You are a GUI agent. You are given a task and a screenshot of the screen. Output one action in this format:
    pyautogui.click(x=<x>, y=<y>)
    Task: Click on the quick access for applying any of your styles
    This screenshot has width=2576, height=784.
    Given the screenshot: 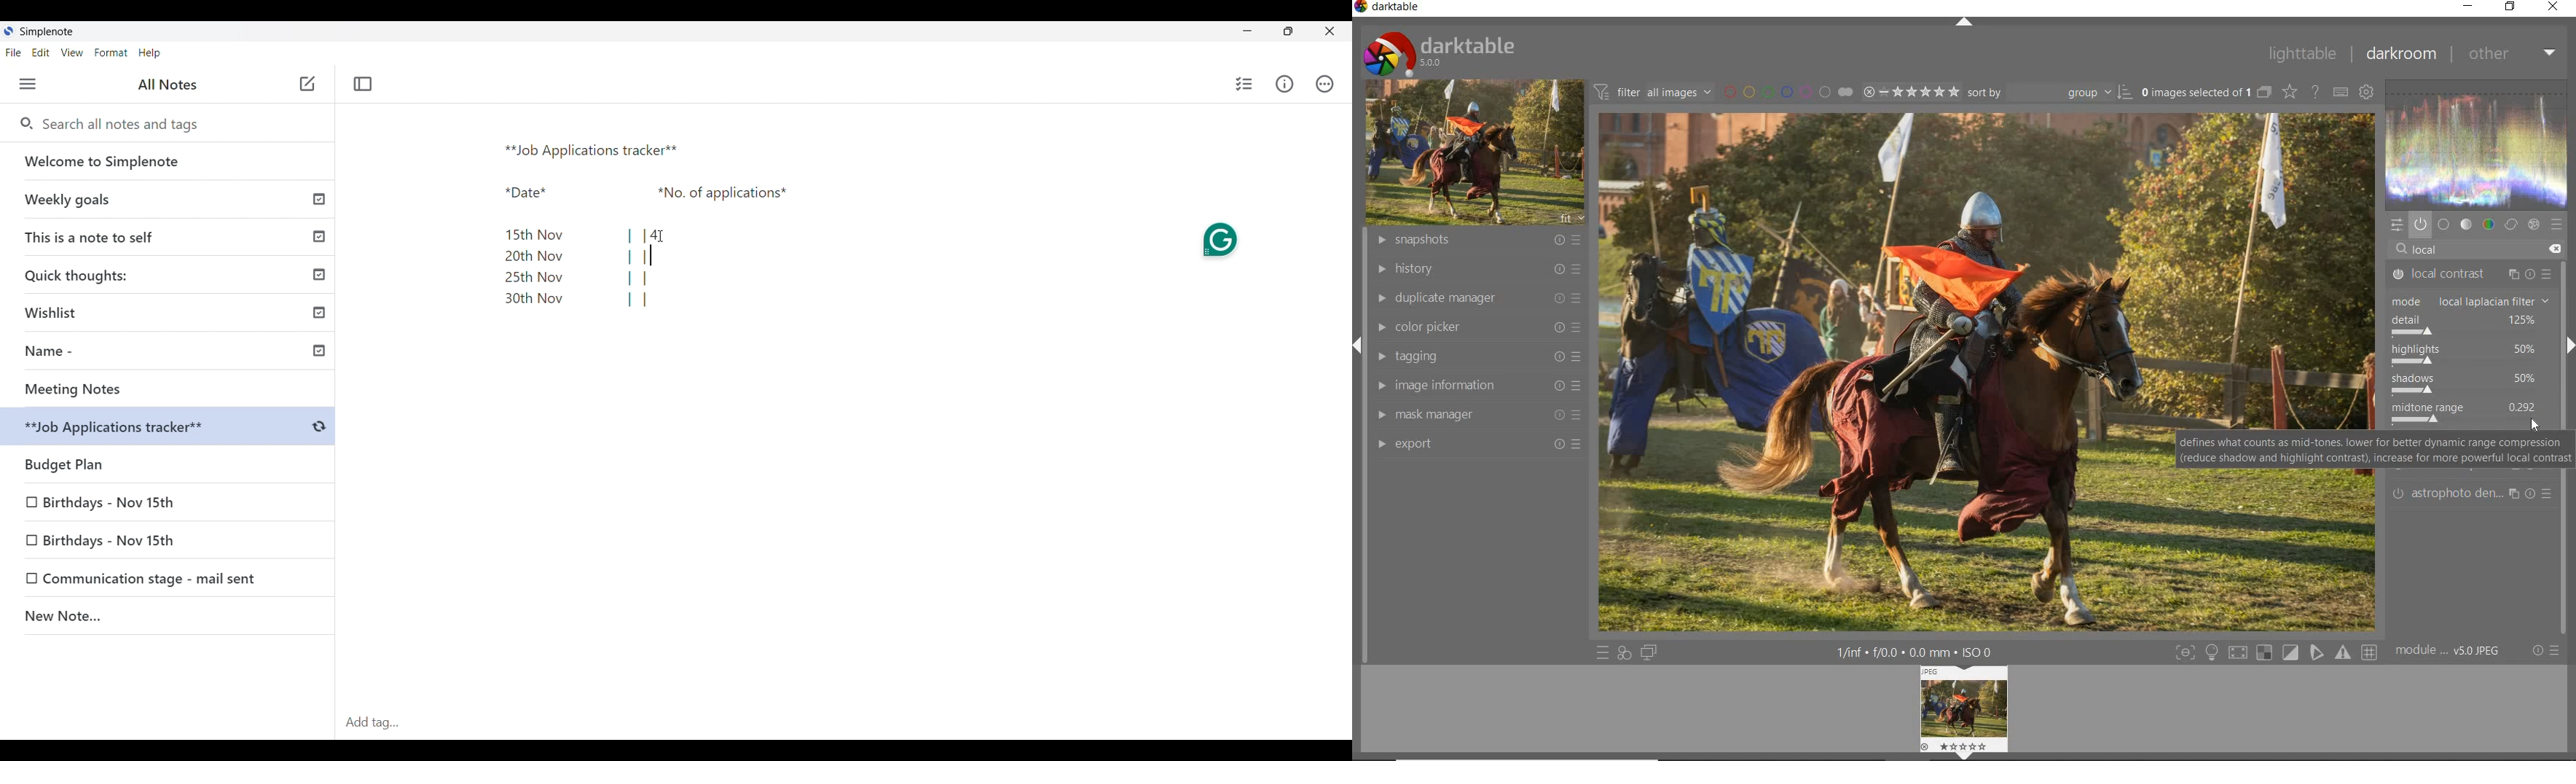 What is the action you would take?
    pyautogui.click(x=1625, y=652)
    